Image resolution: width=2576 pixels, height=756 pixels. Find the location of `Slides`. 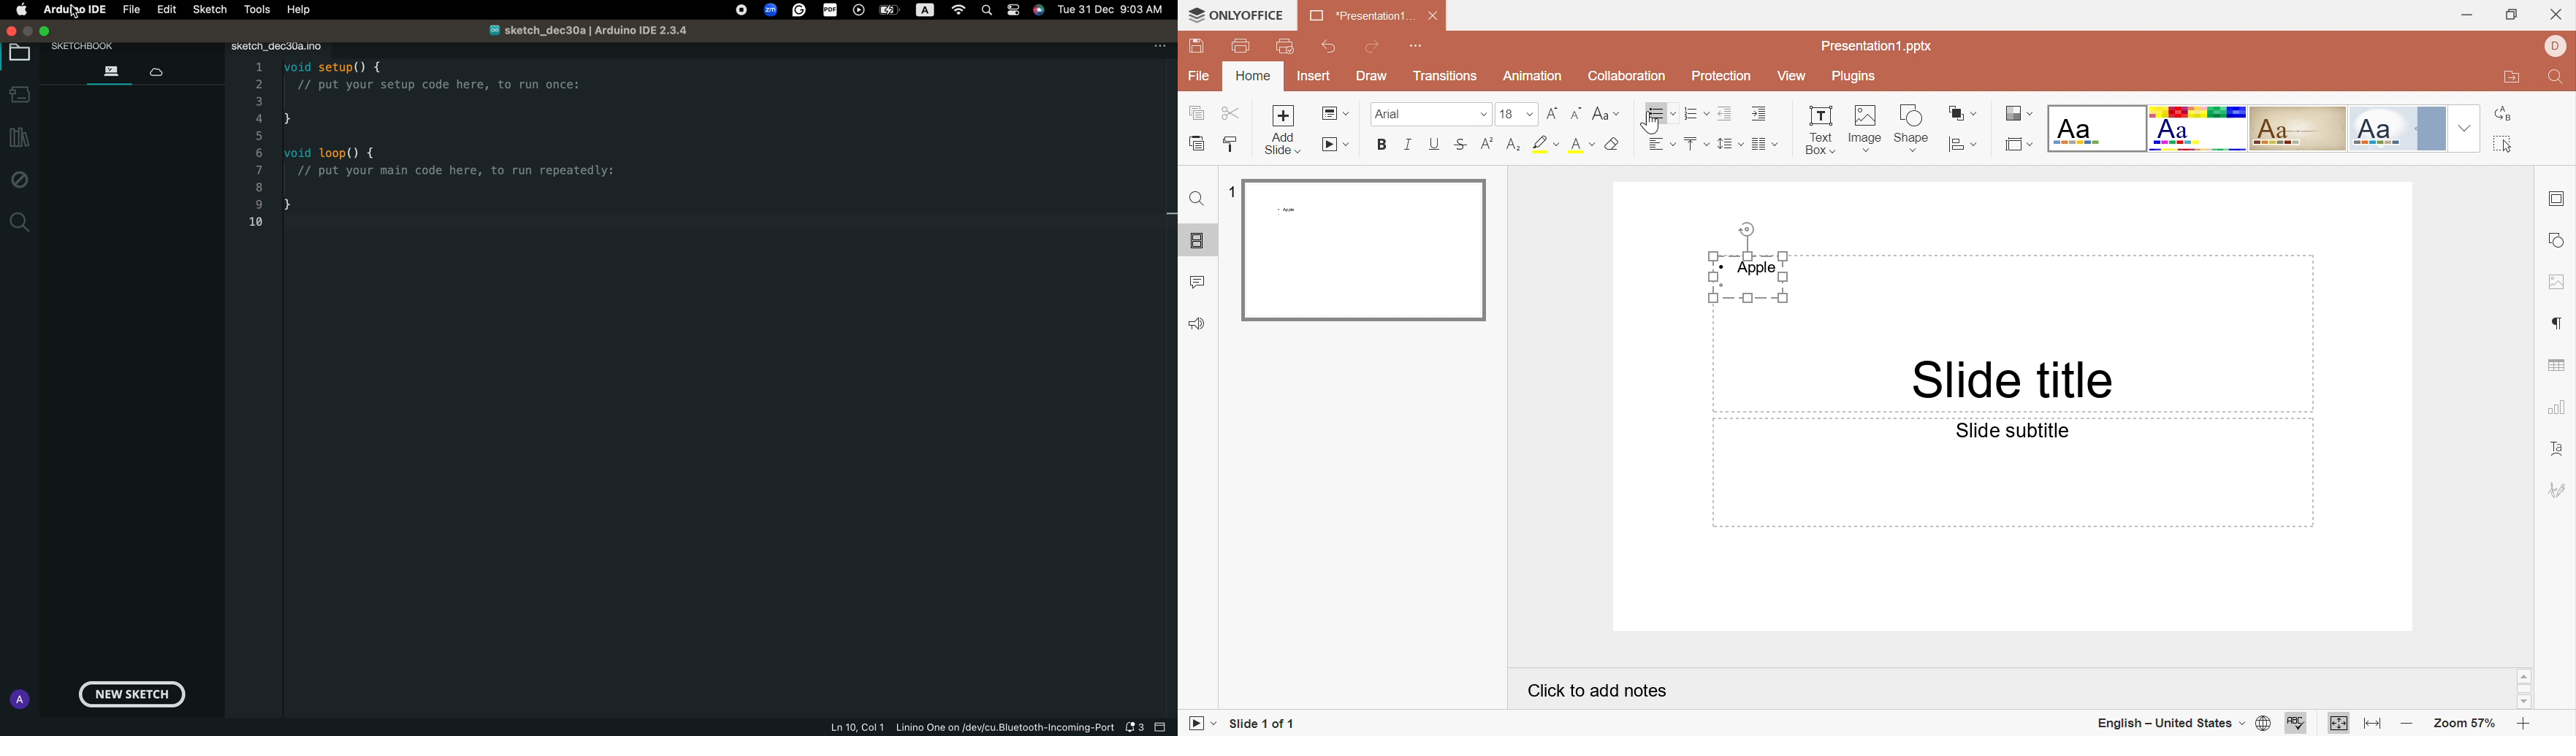

Slides is located at coordinates (1199, 242).